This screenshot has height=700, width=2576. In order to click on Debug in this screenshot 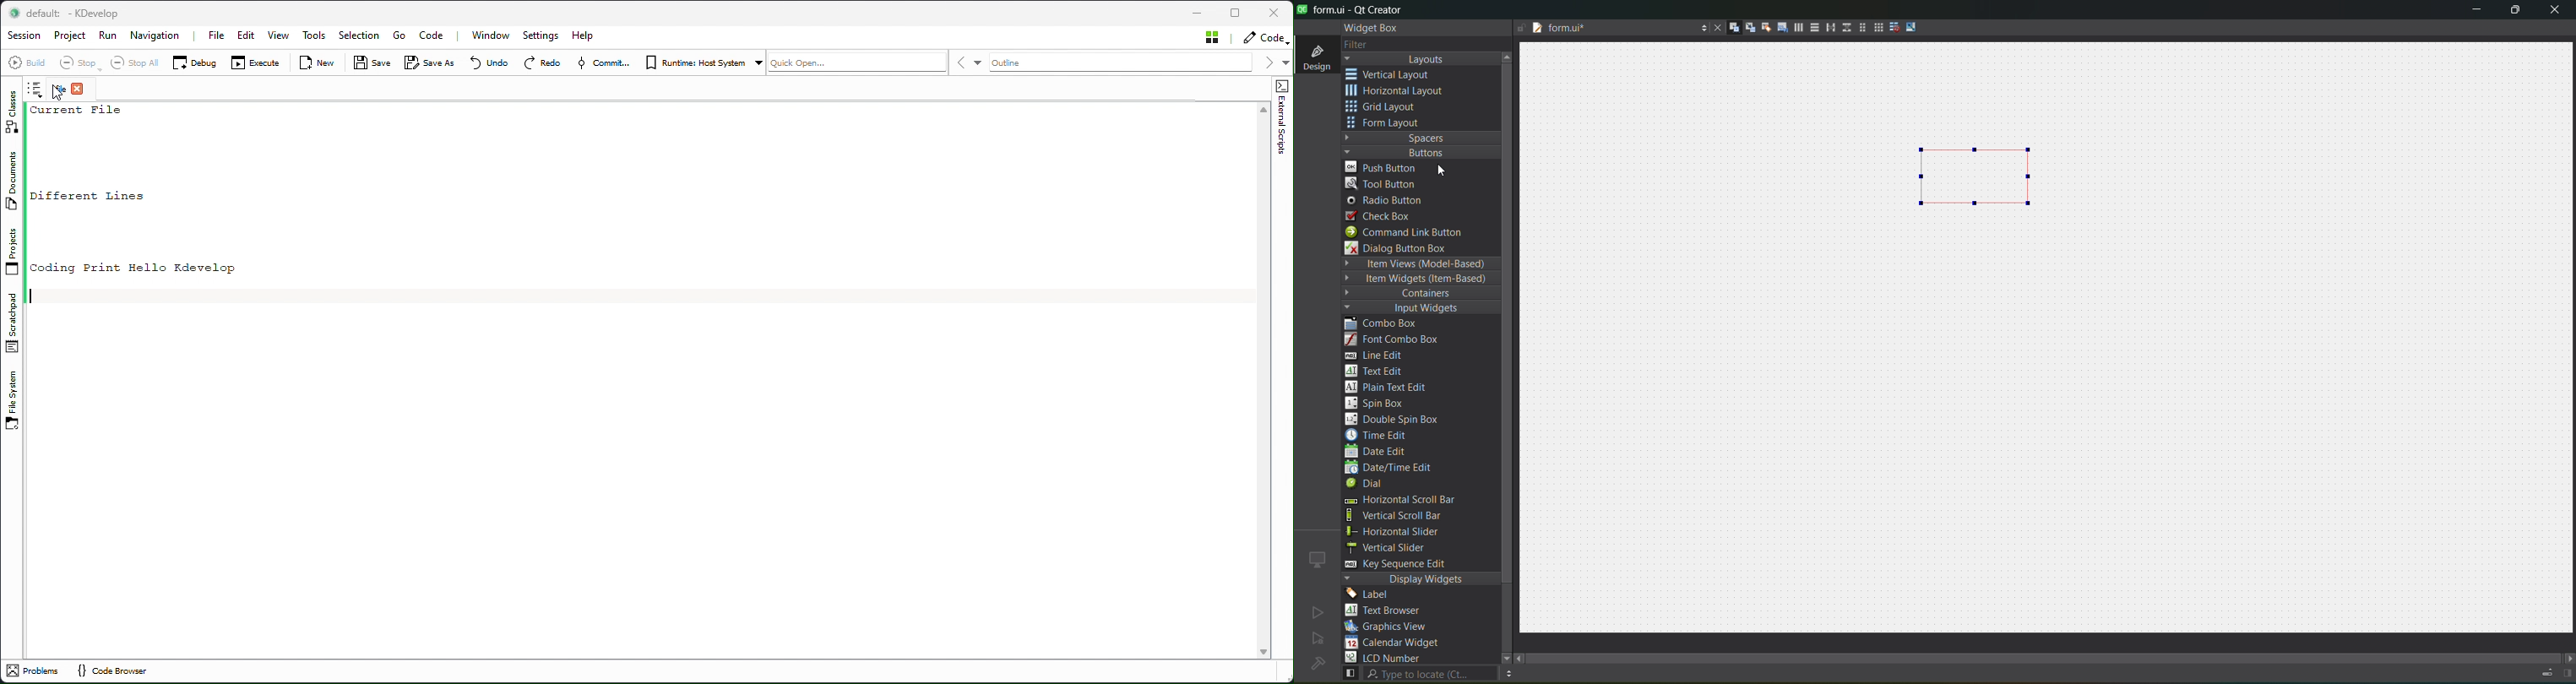, I will do `click(195, 63)`.